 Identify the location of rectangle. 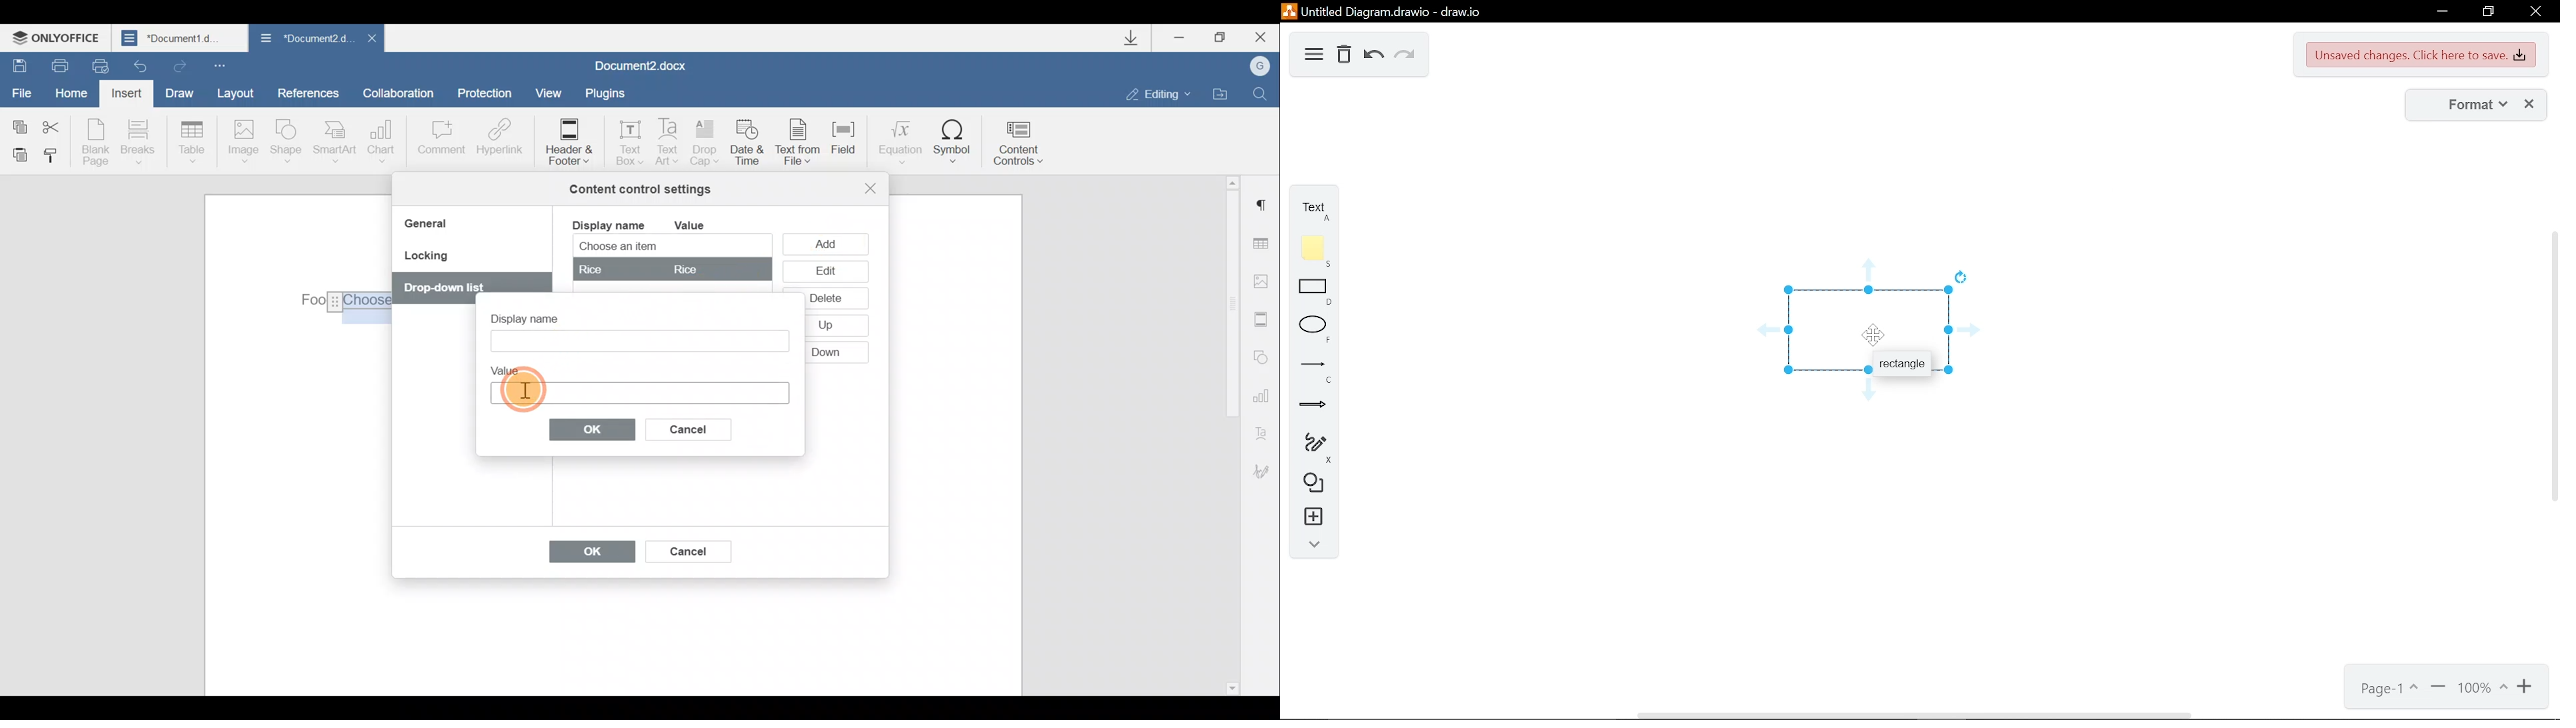
(1316, 294).